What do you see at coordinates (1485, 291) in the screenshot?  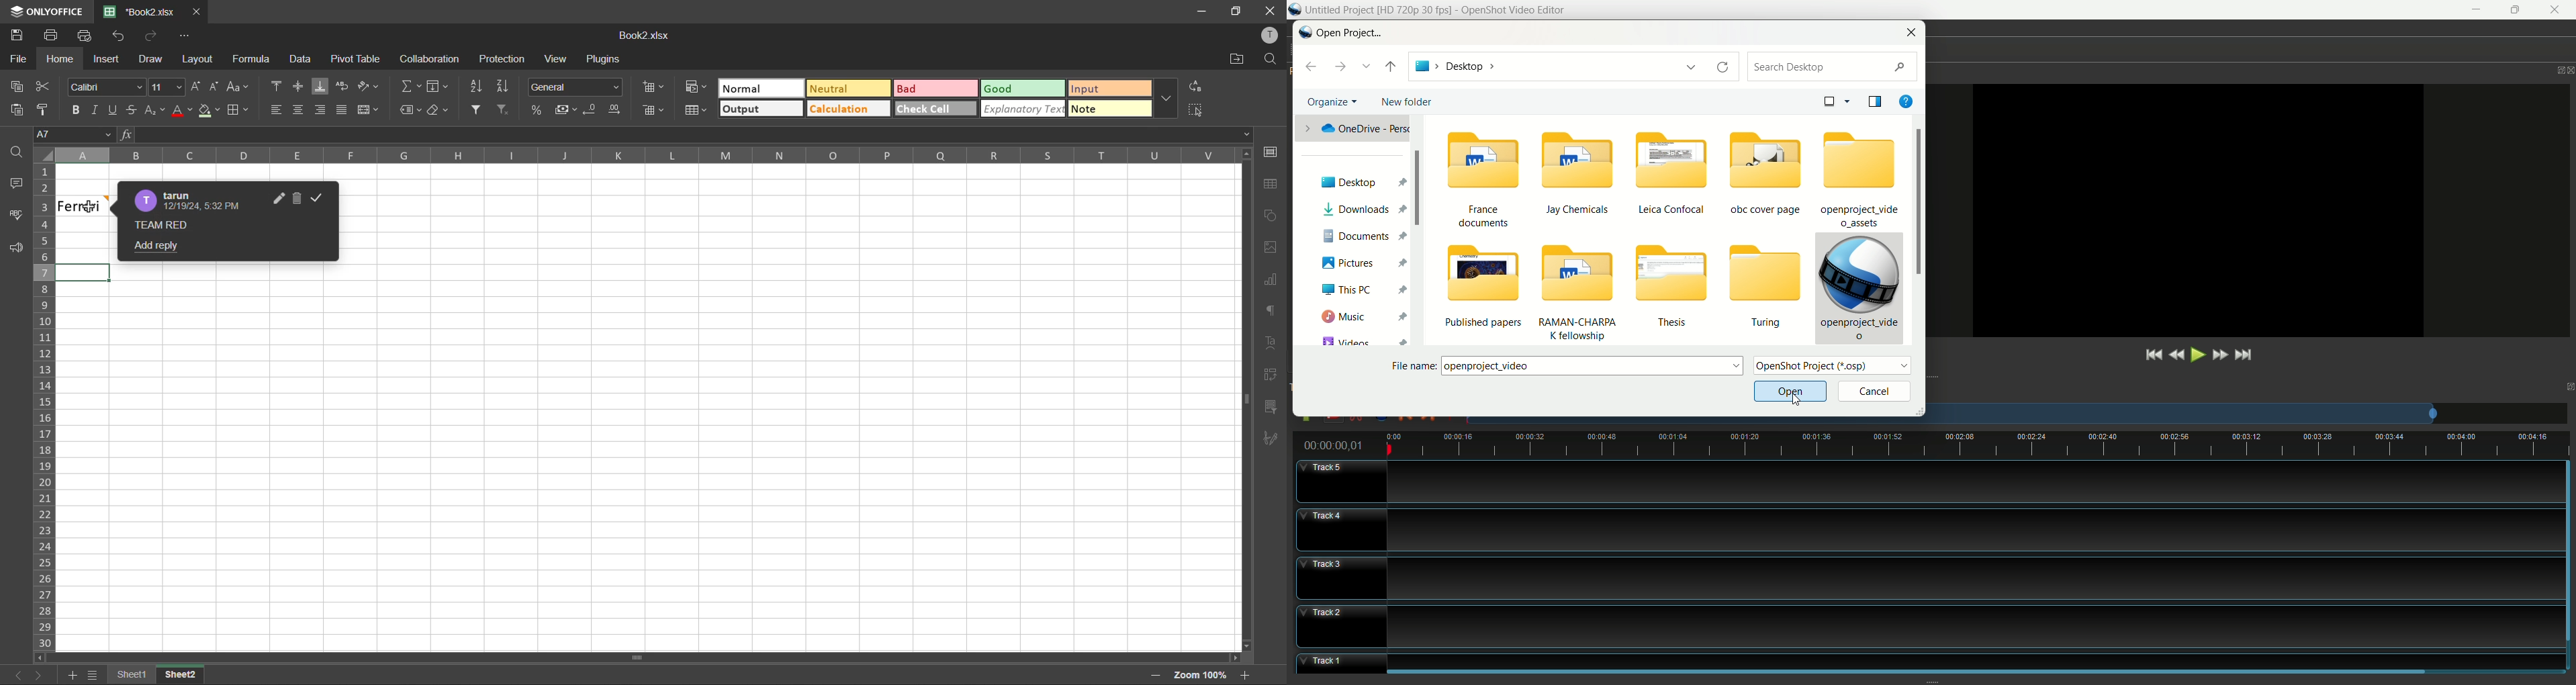 I see `Published papers` at bounding box center [1485, 291].